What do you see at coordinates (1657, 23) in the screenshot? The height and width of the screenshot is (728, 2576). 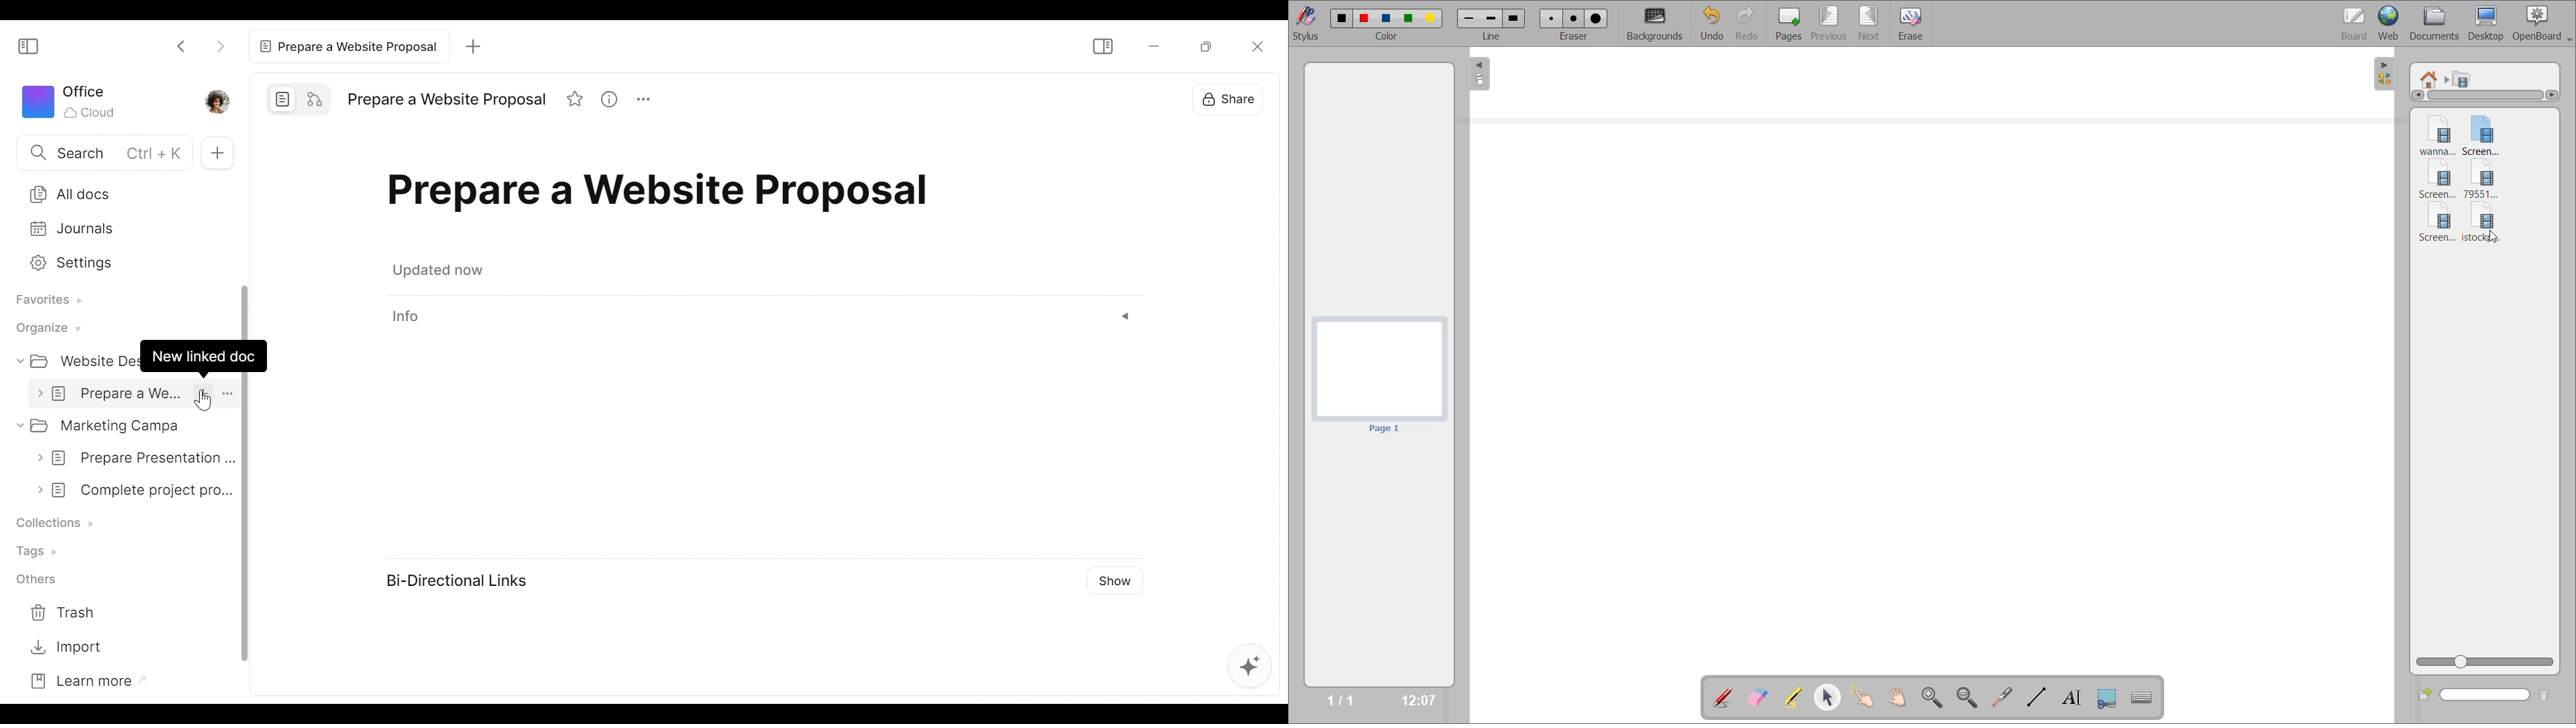 I see `backgrounds` at bounding box center [1657, 23].